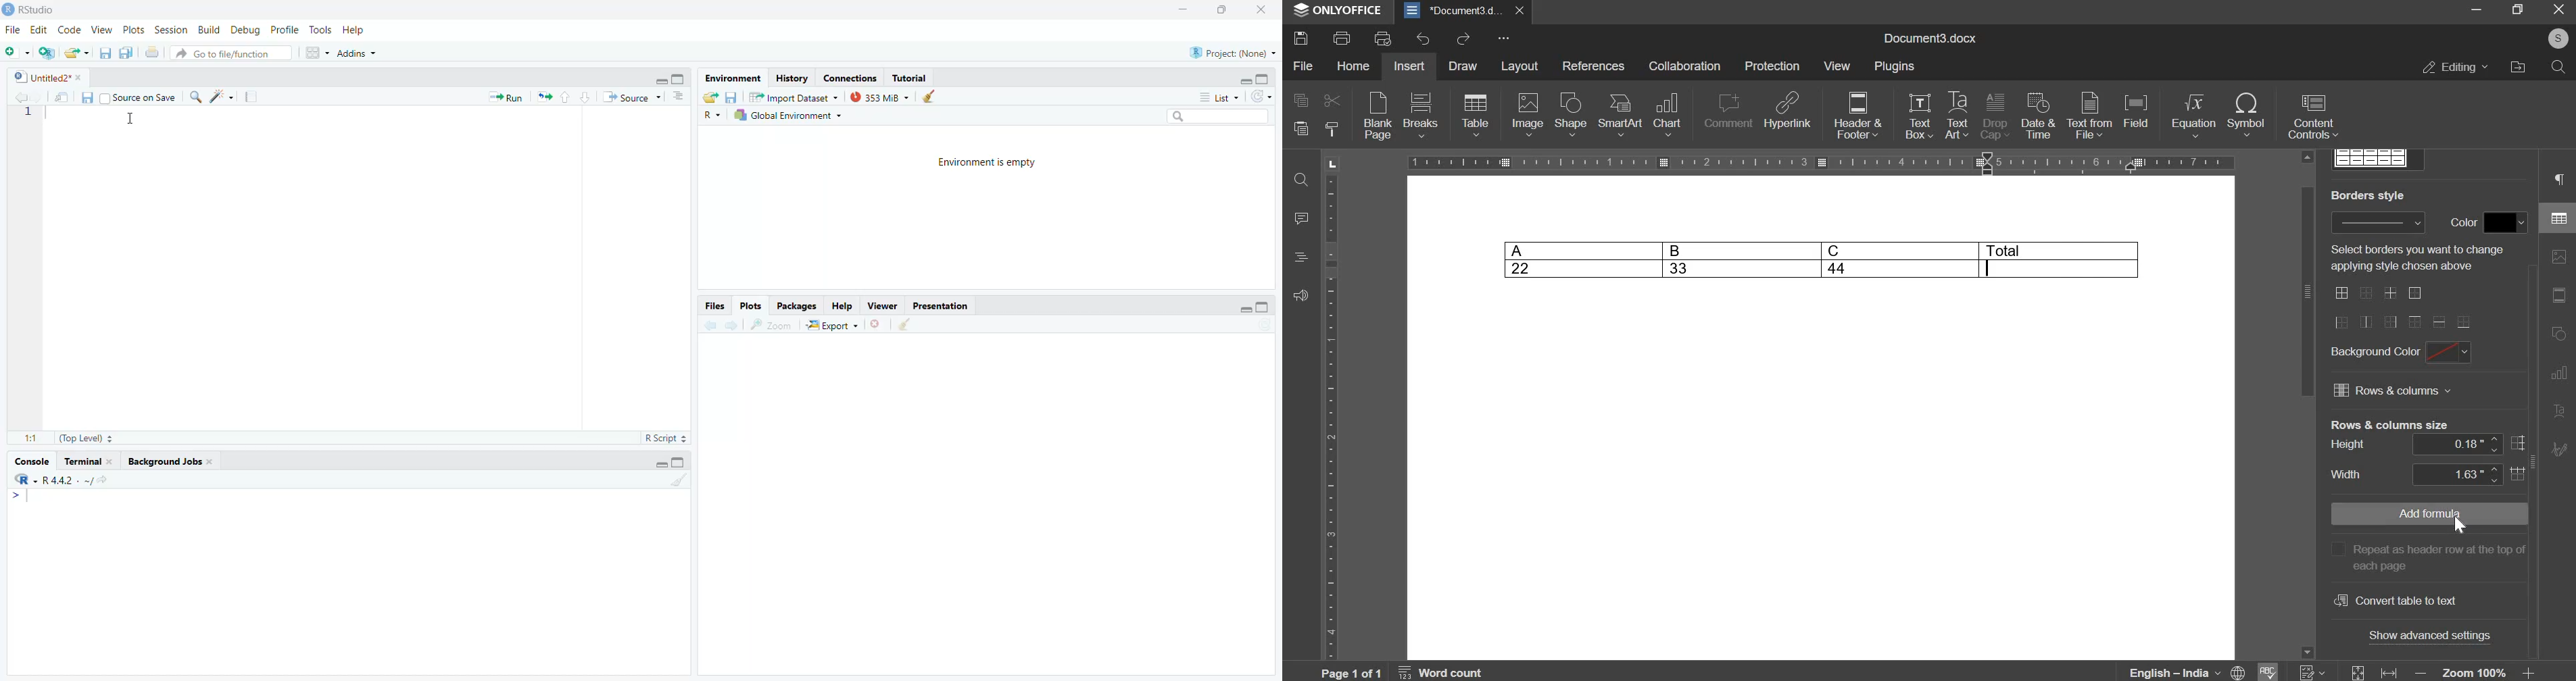 The width and height of the screenshot is (2576, 700). What do you see at coordinates (16, 53) in the screenshot?
I see `new file` at bounding box center [16, 53].